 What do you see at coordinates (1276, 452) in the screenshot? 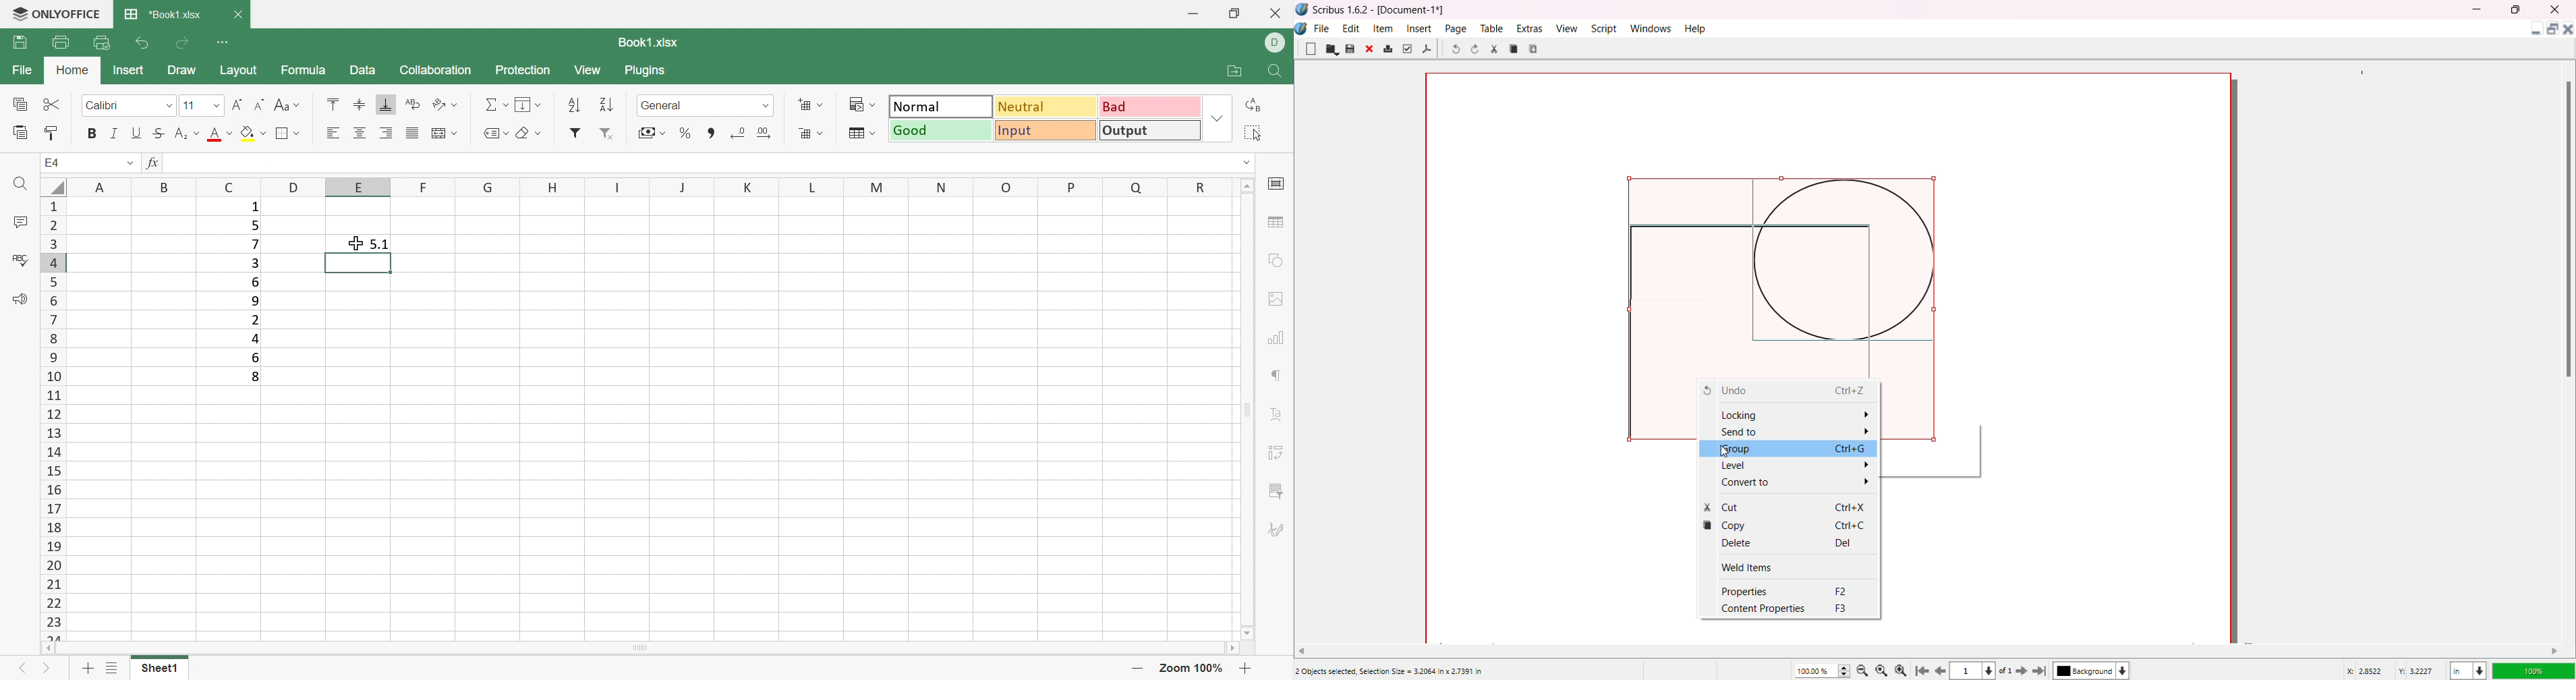
I see `Pivot Table settings` at bounding box center [1276, 452].